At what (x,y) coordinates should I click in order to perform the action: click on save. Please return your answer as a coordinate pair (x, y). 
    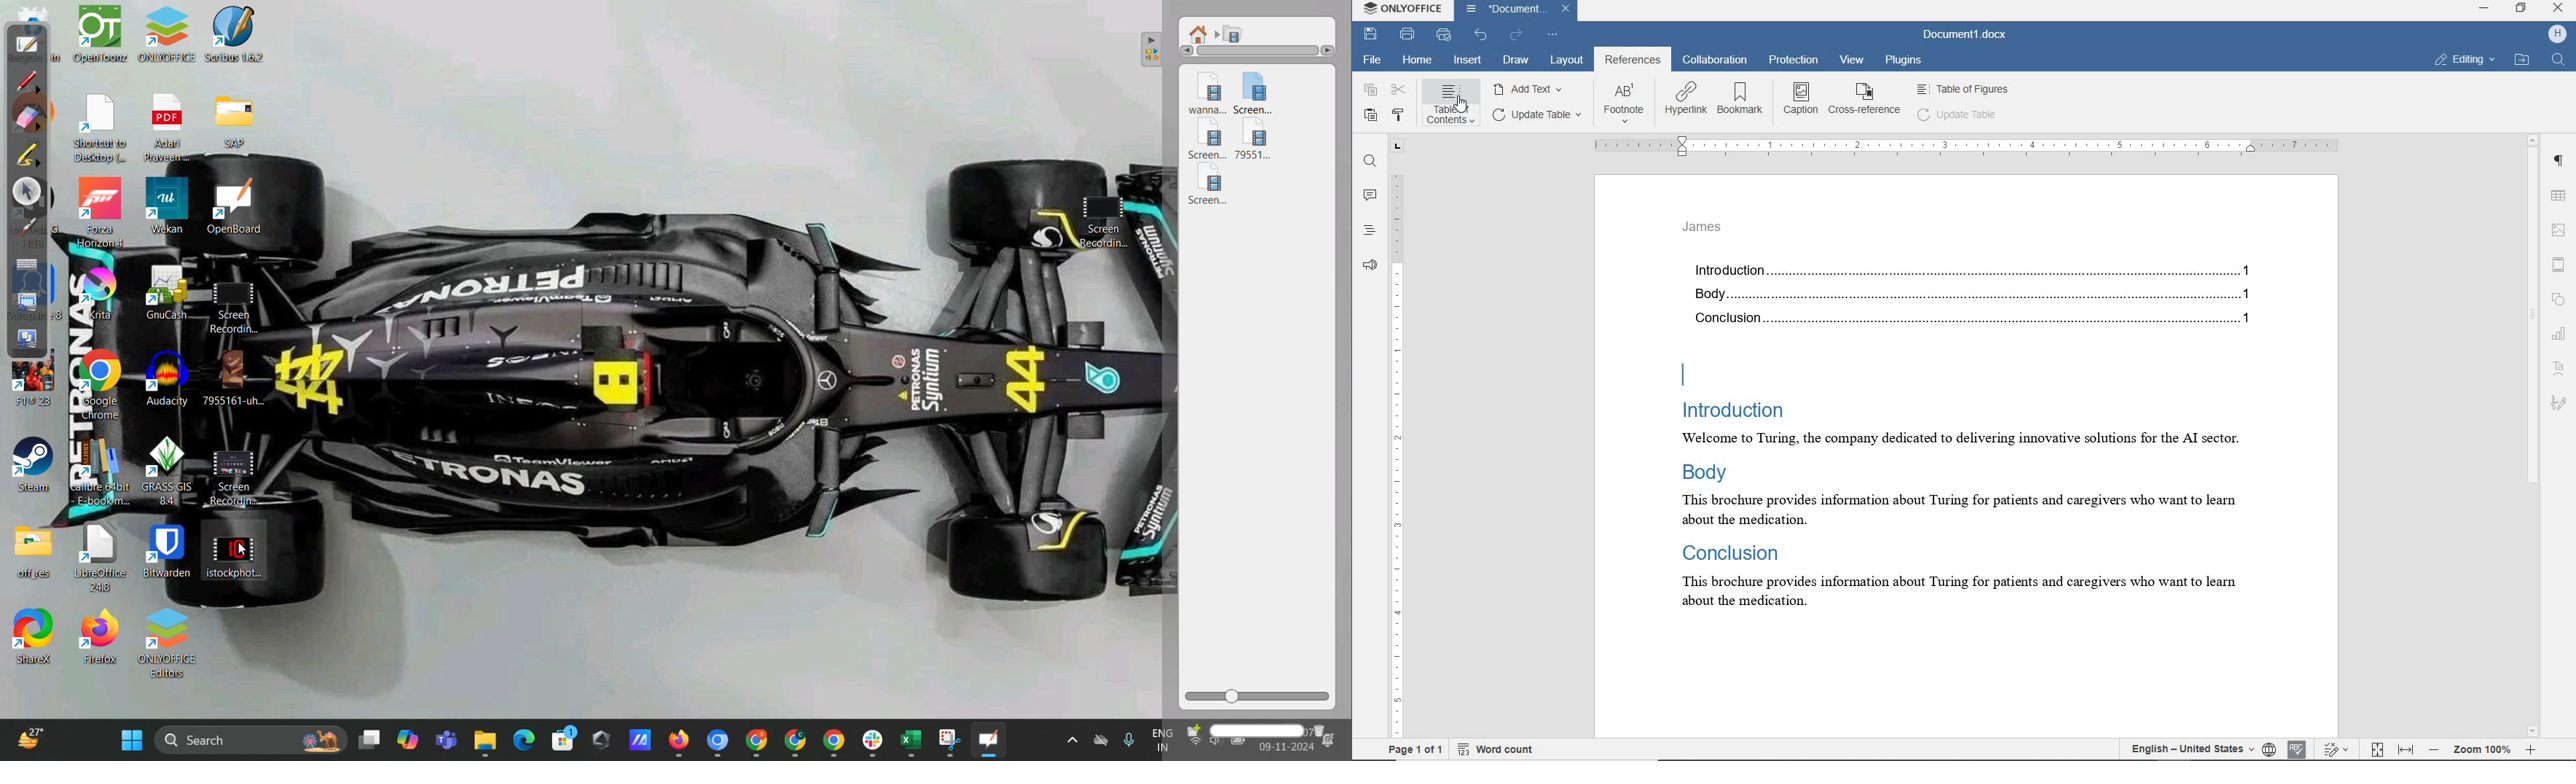
    Looking at the image, I should click on (1373, 35).